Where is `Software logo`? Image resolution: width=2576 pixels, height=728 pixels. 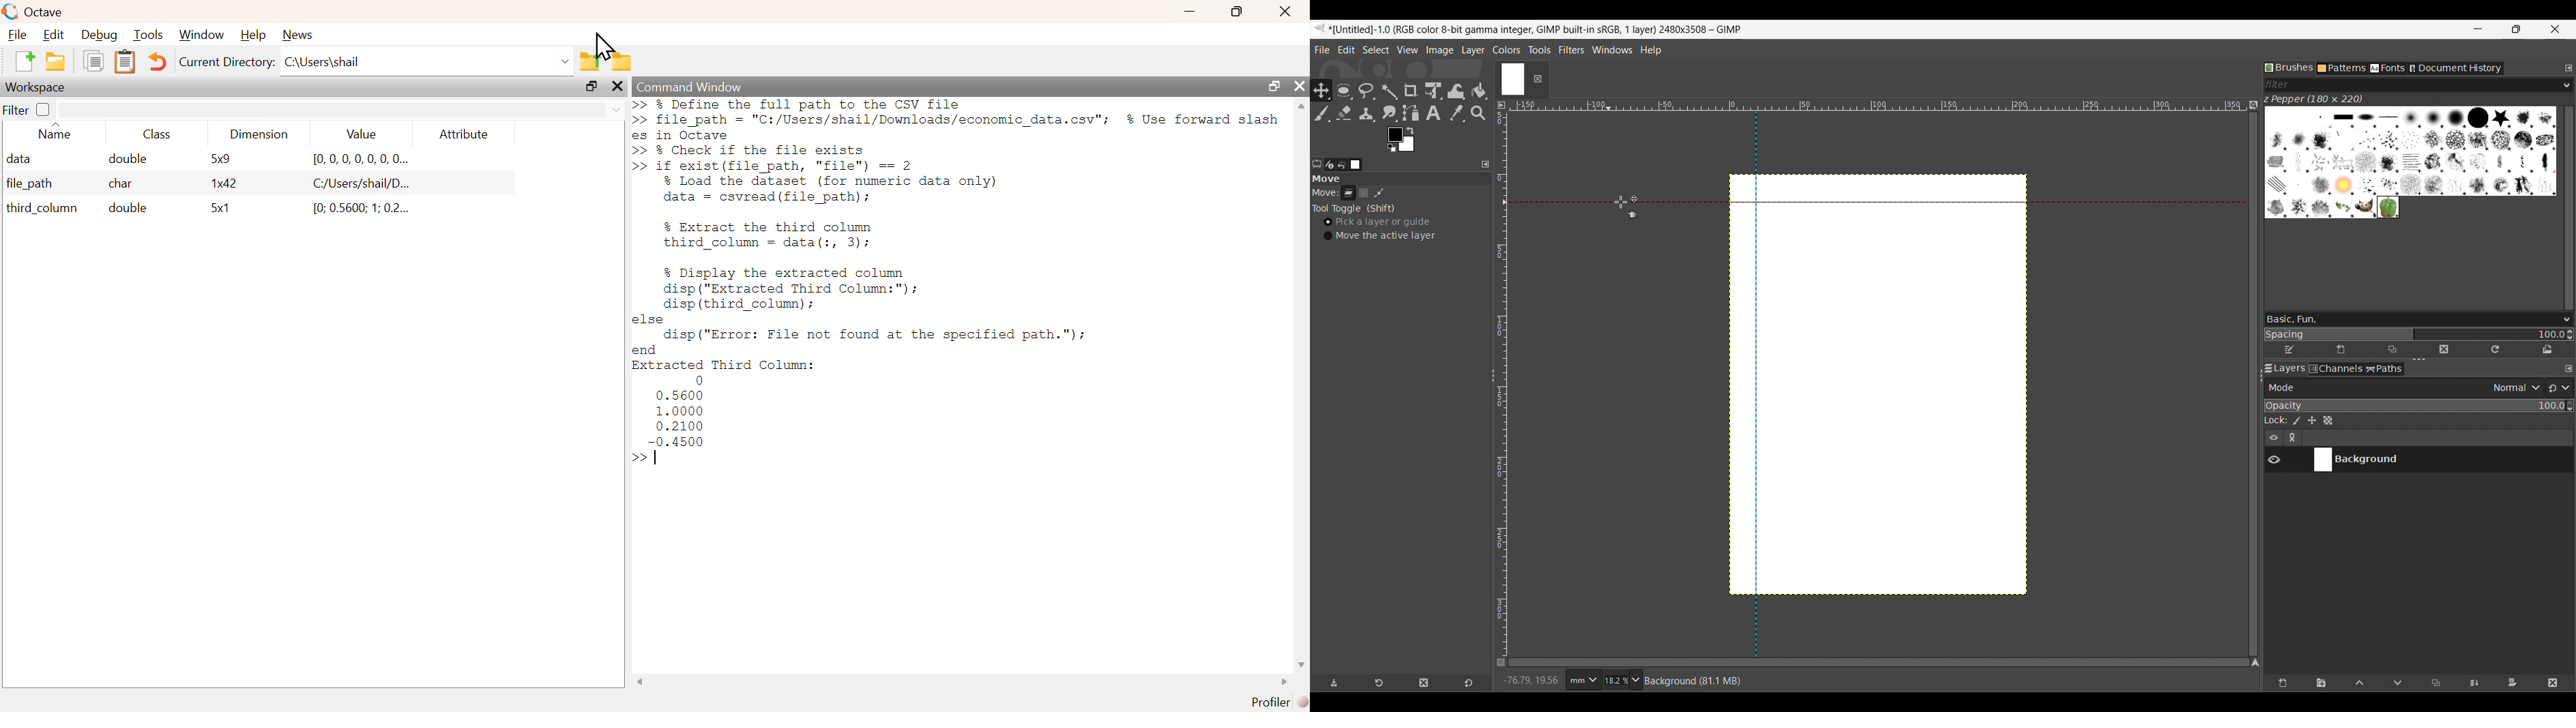 Software logo is located at coordinates (1320, 28).